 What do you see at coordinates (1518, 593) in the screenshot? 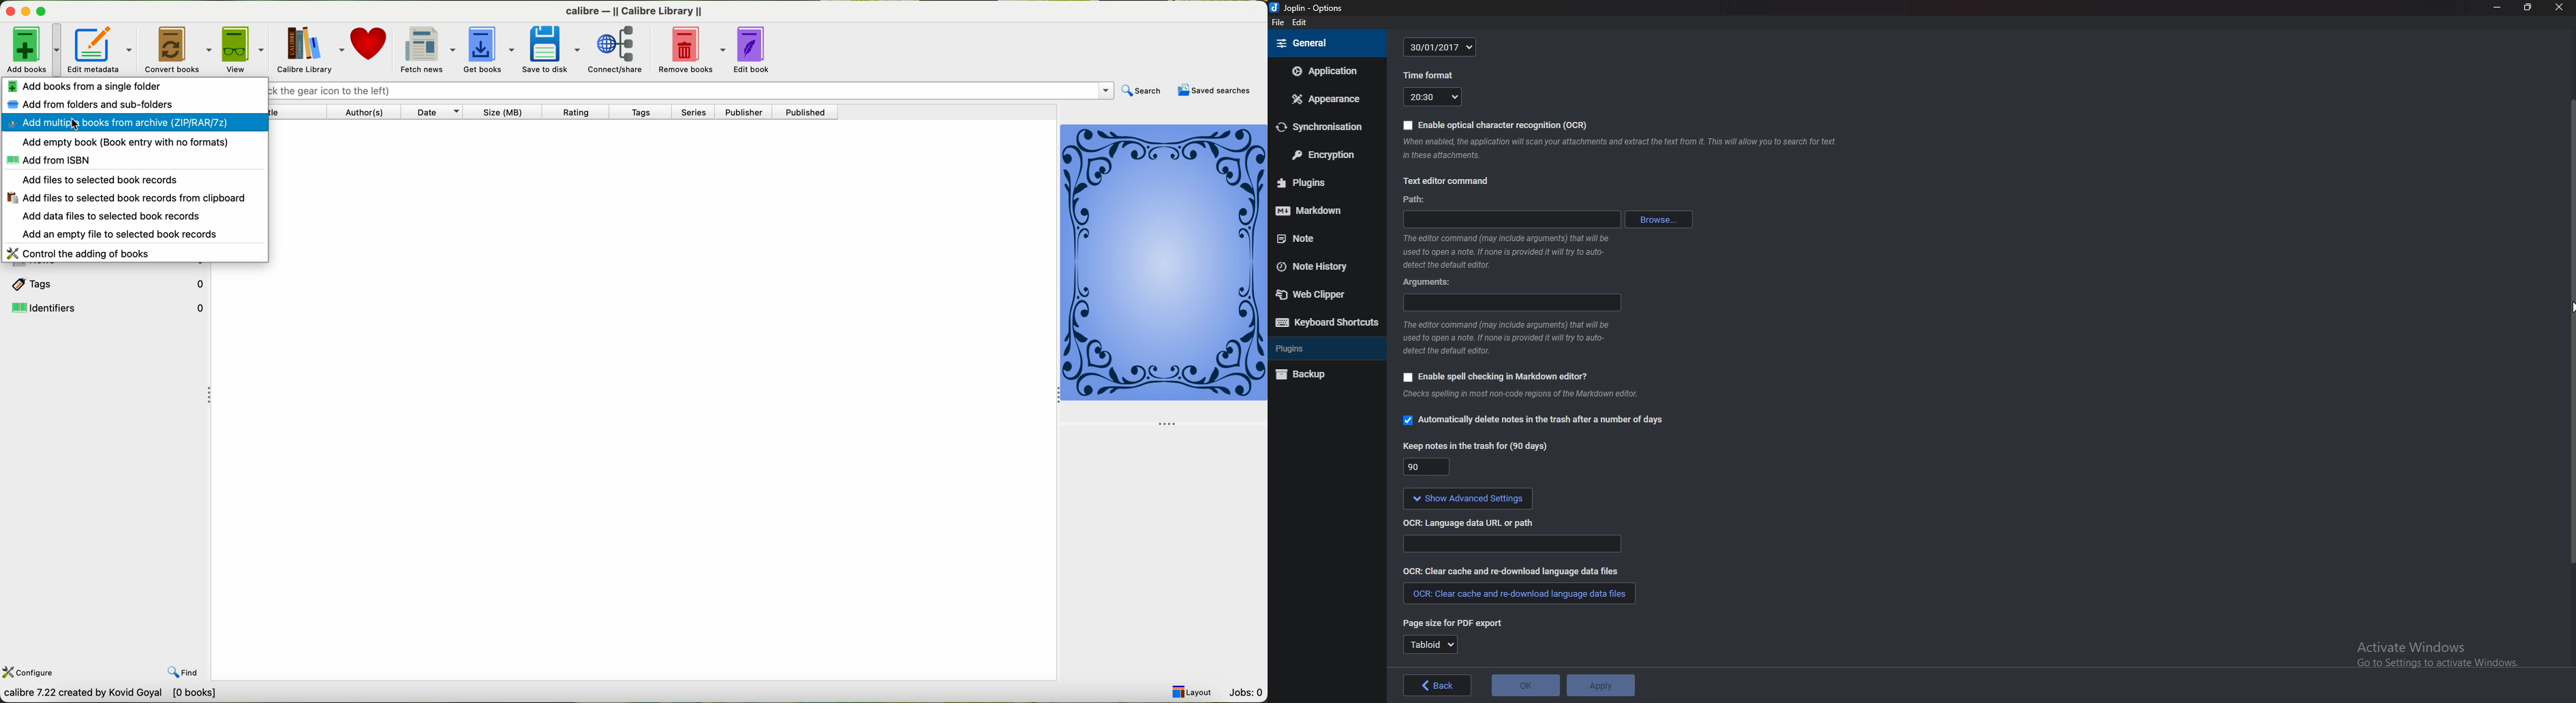
I see `clear cache and redownload language data` at bounding box center [1518, 593].